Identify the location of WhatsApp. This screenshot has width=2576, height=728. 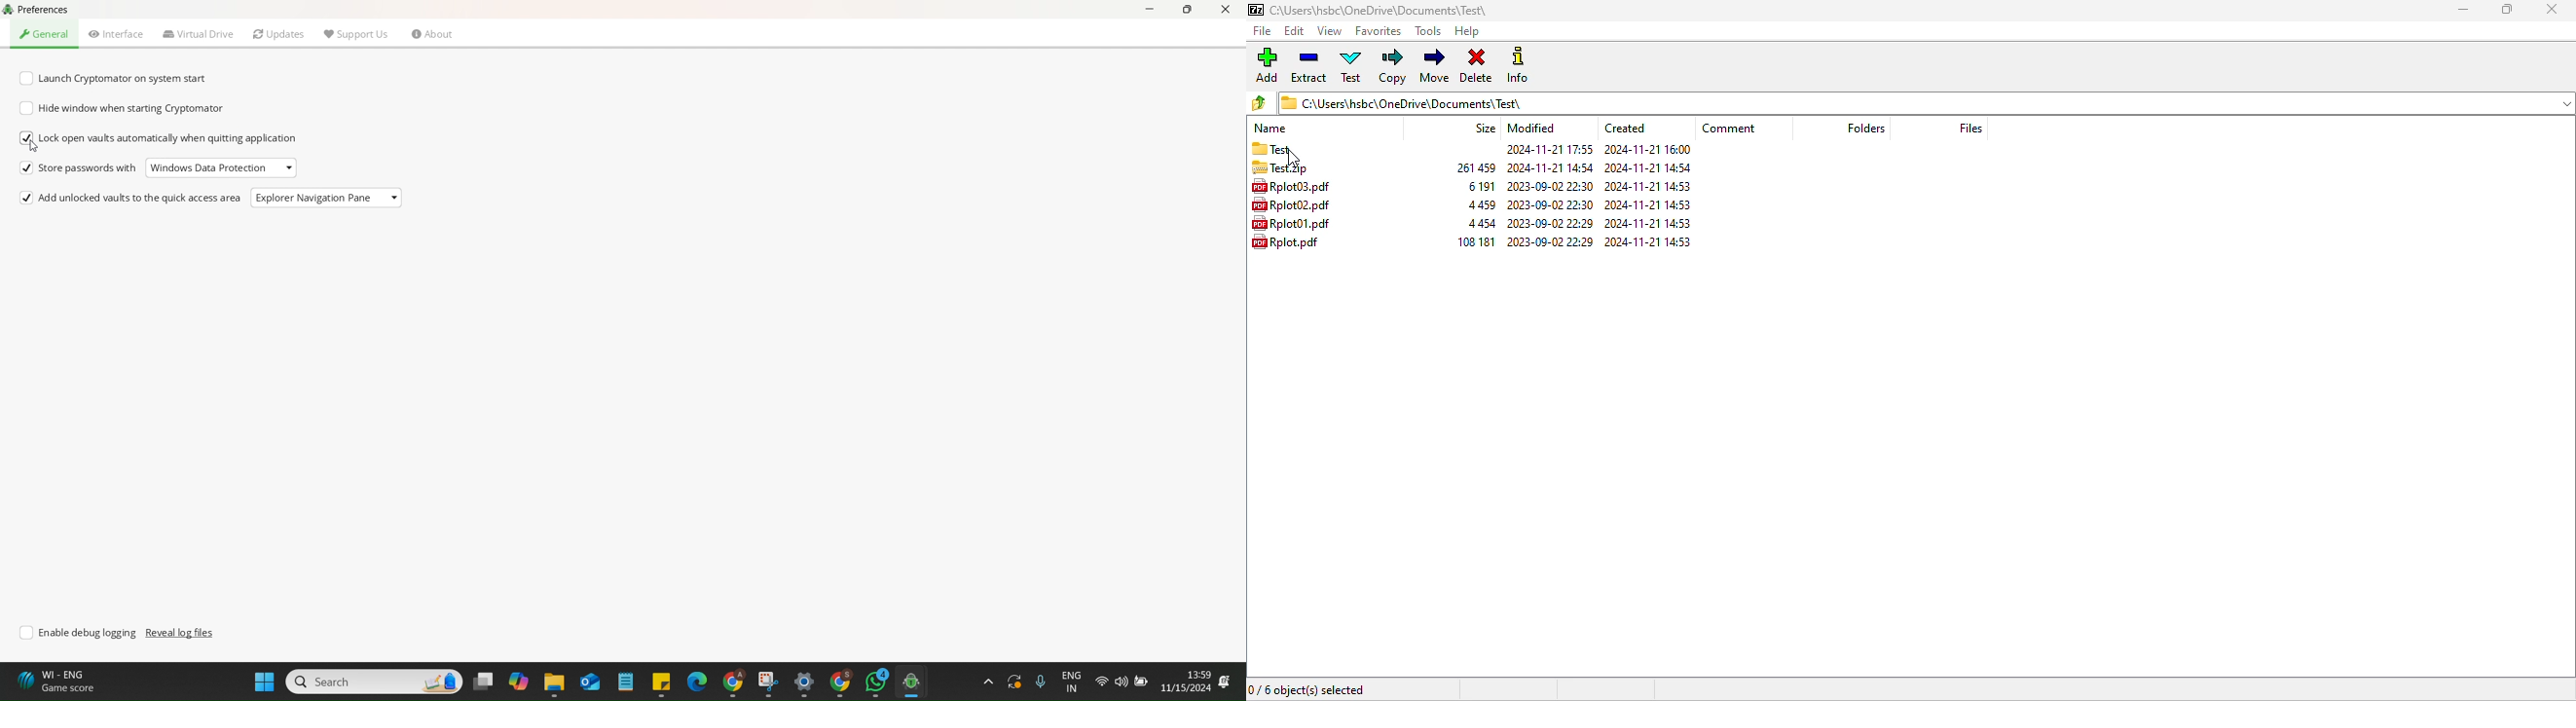
(876, 682).